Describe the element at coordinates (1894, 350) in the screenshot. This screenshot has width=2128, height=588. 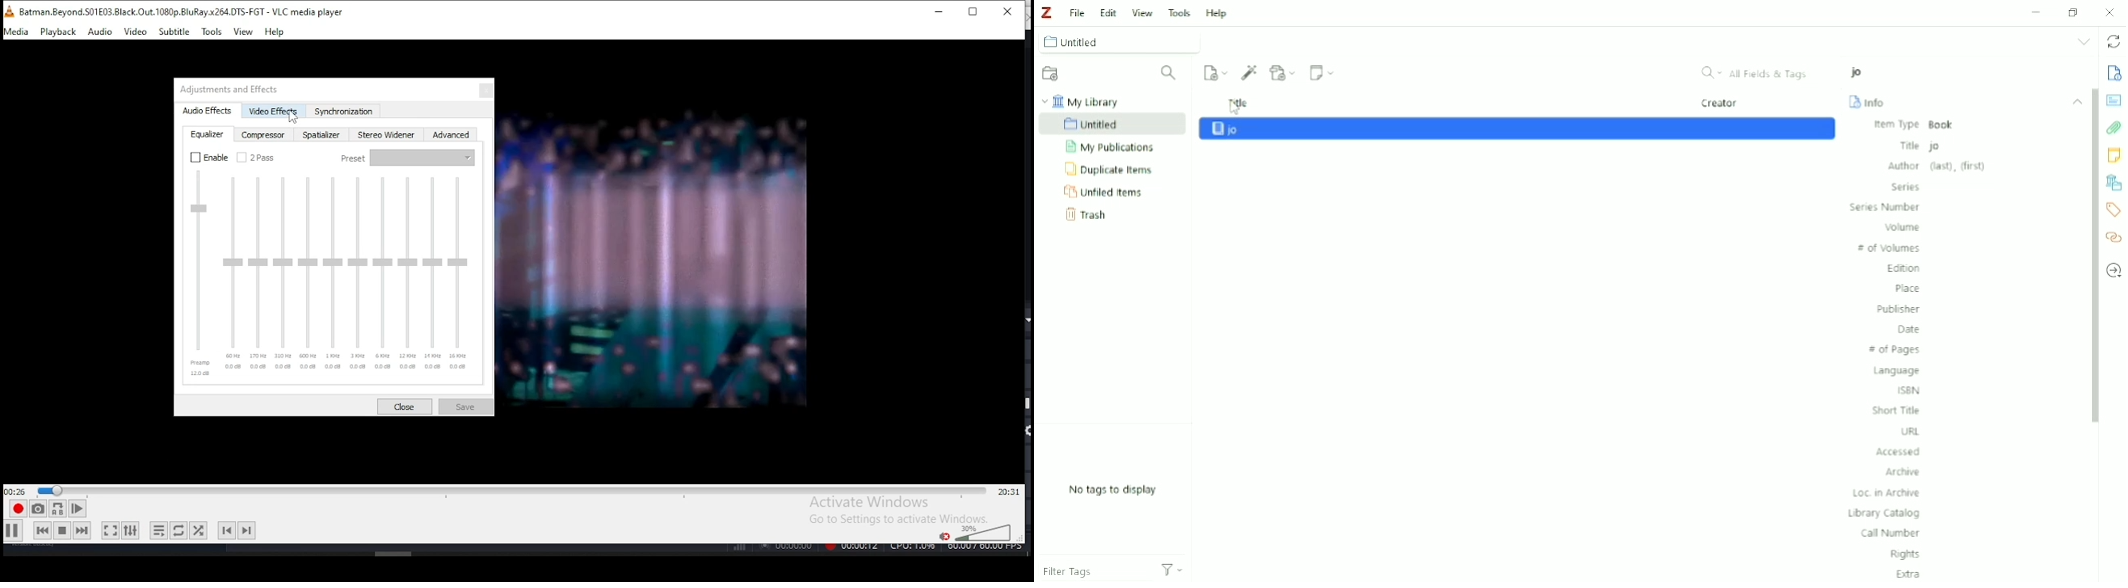
I see `# of Pages` at that location.